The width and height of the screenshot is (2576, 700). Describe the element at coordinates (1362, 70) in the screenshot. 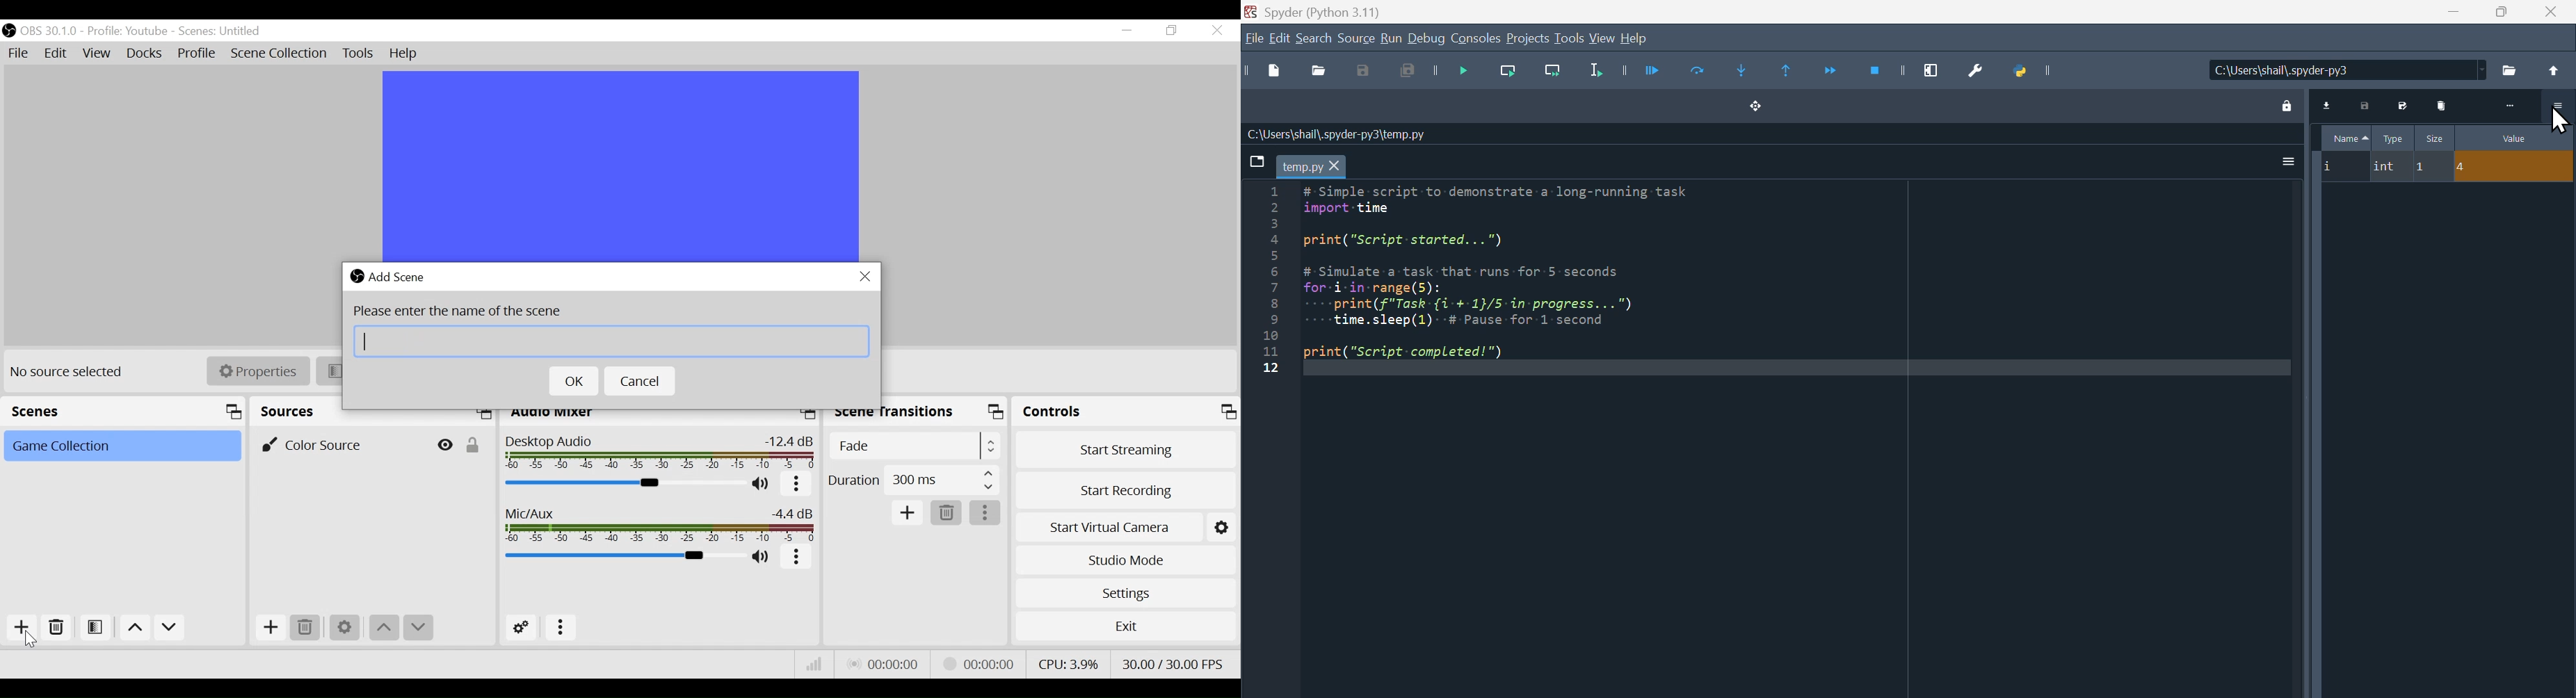

I see `Save as` at that location.